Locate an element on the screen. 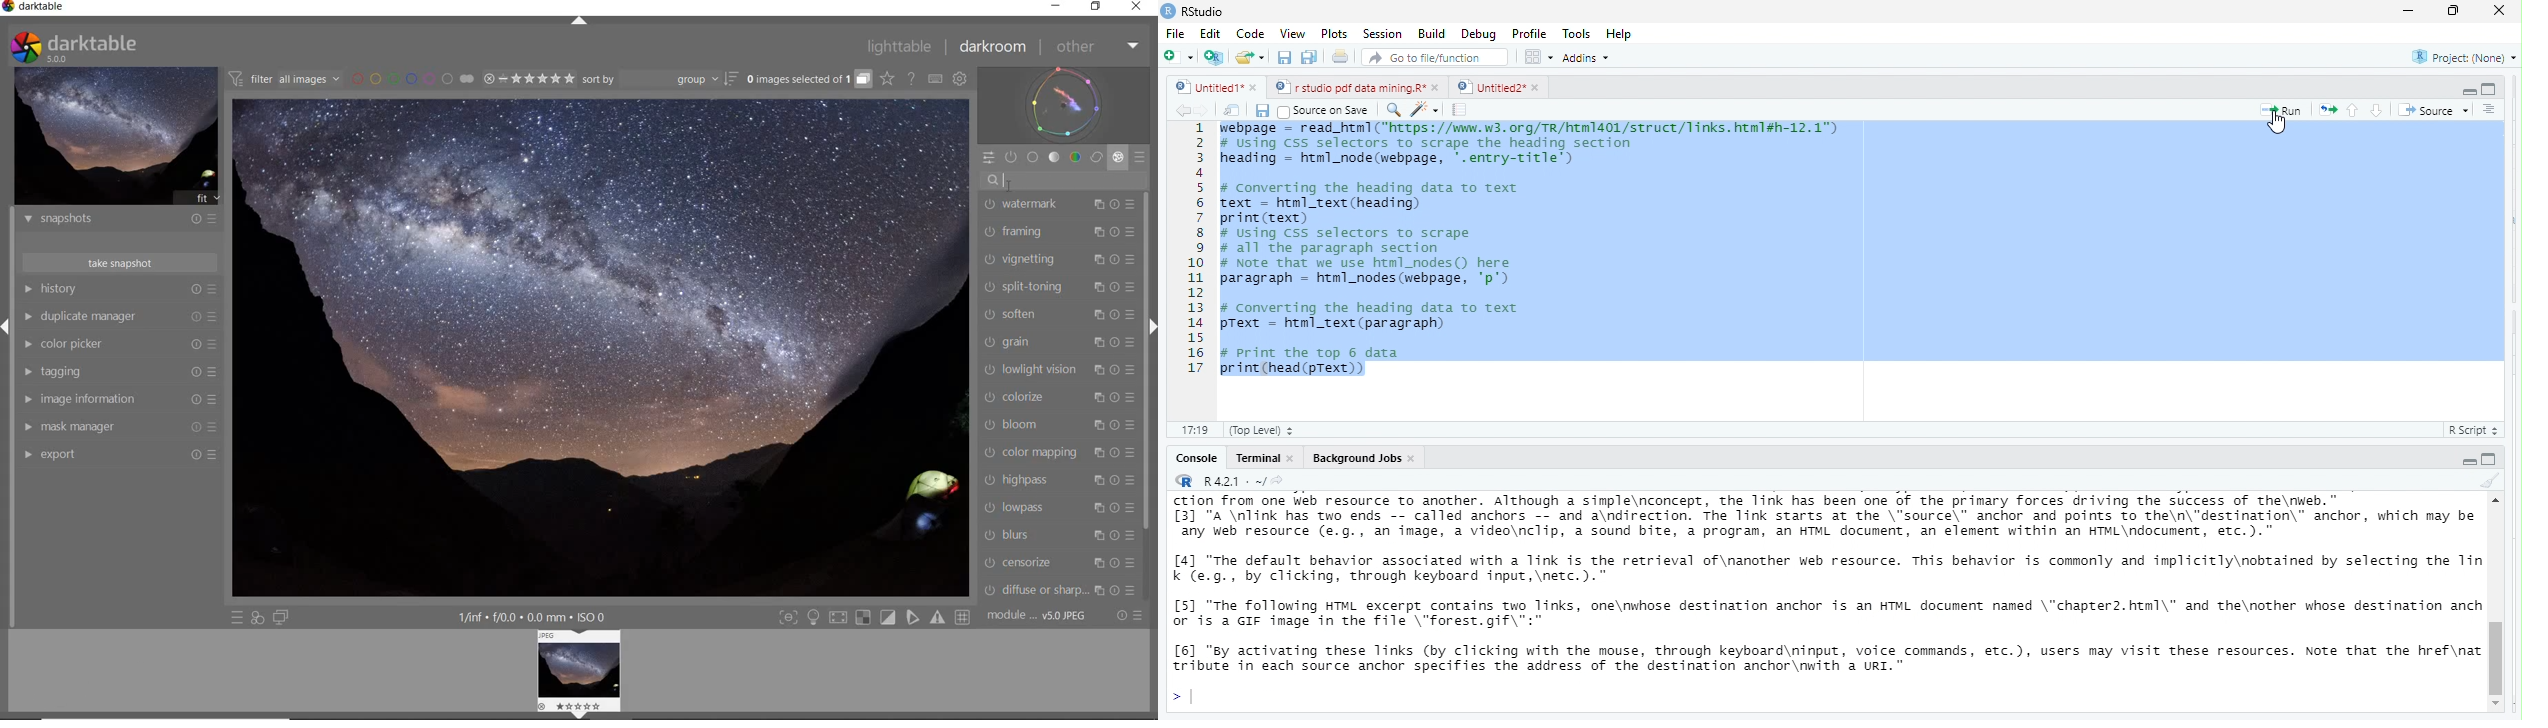 This screenshot has height=728, width=2548. 1
2
3
a
5
6
7
H
9
10
11
12
13
14
15
16
17
18
19
20 is located at coordinates (1193, 269).